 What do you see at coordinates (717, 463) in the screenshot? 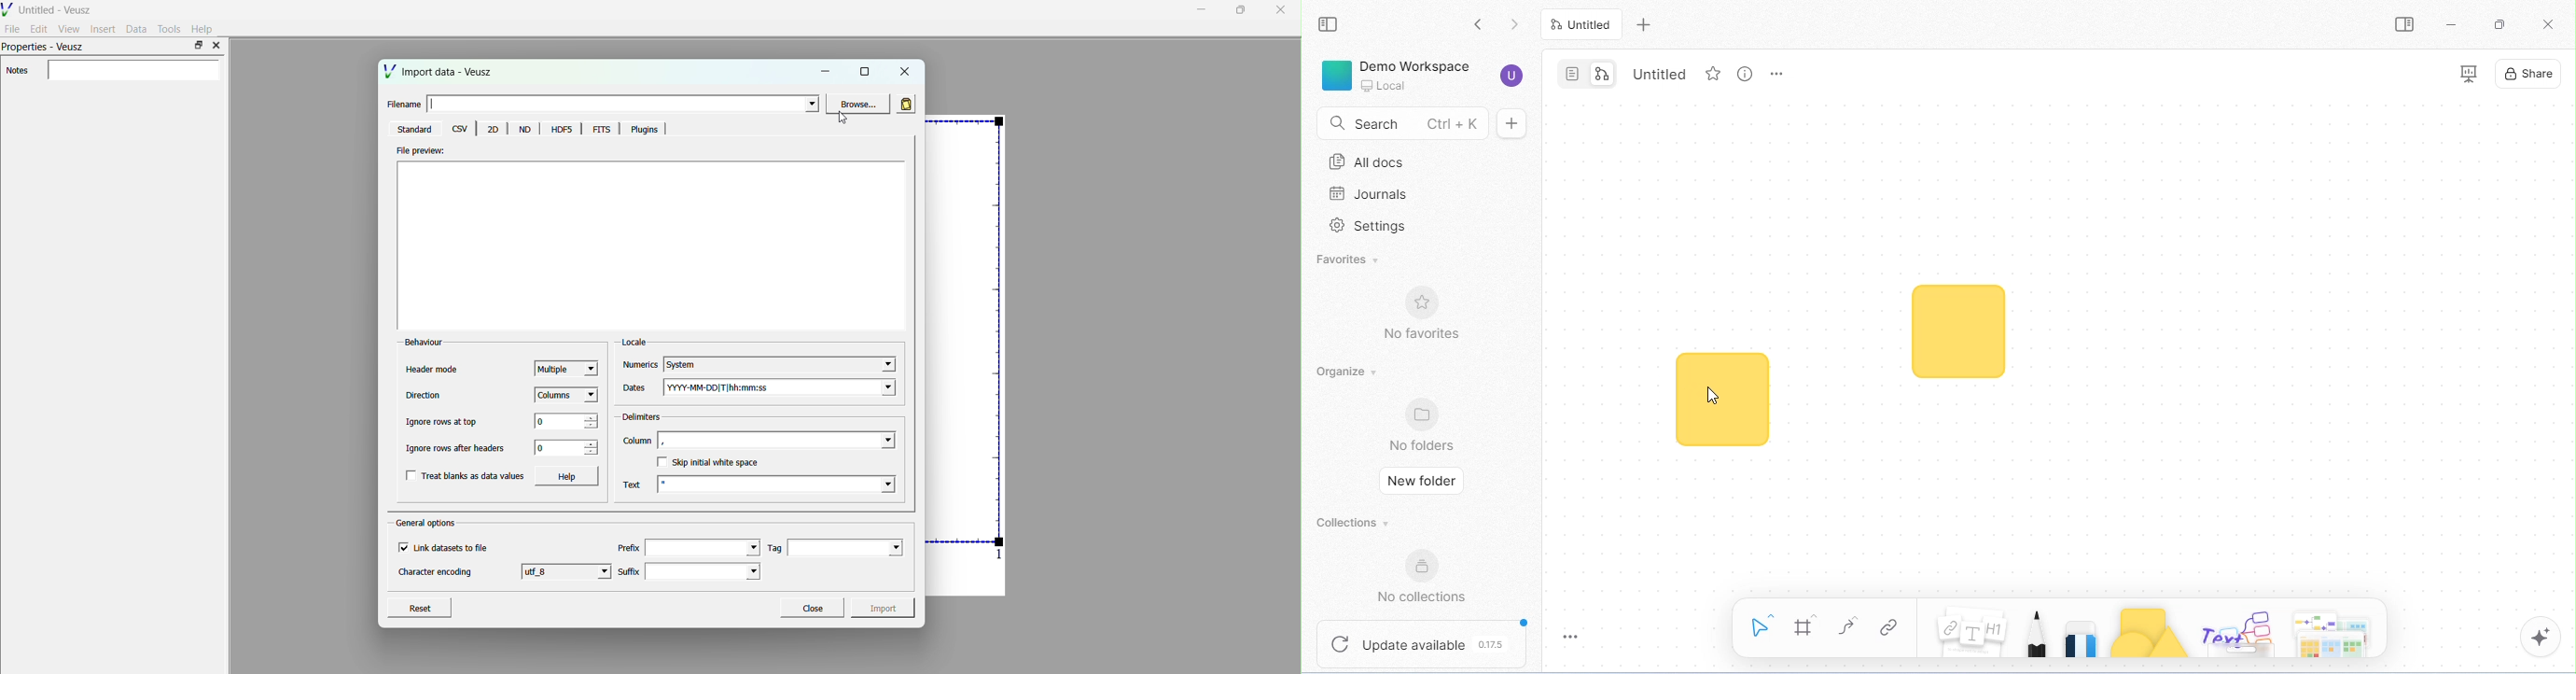
I see `Skip initial white space` at bounding box center [717, 463].